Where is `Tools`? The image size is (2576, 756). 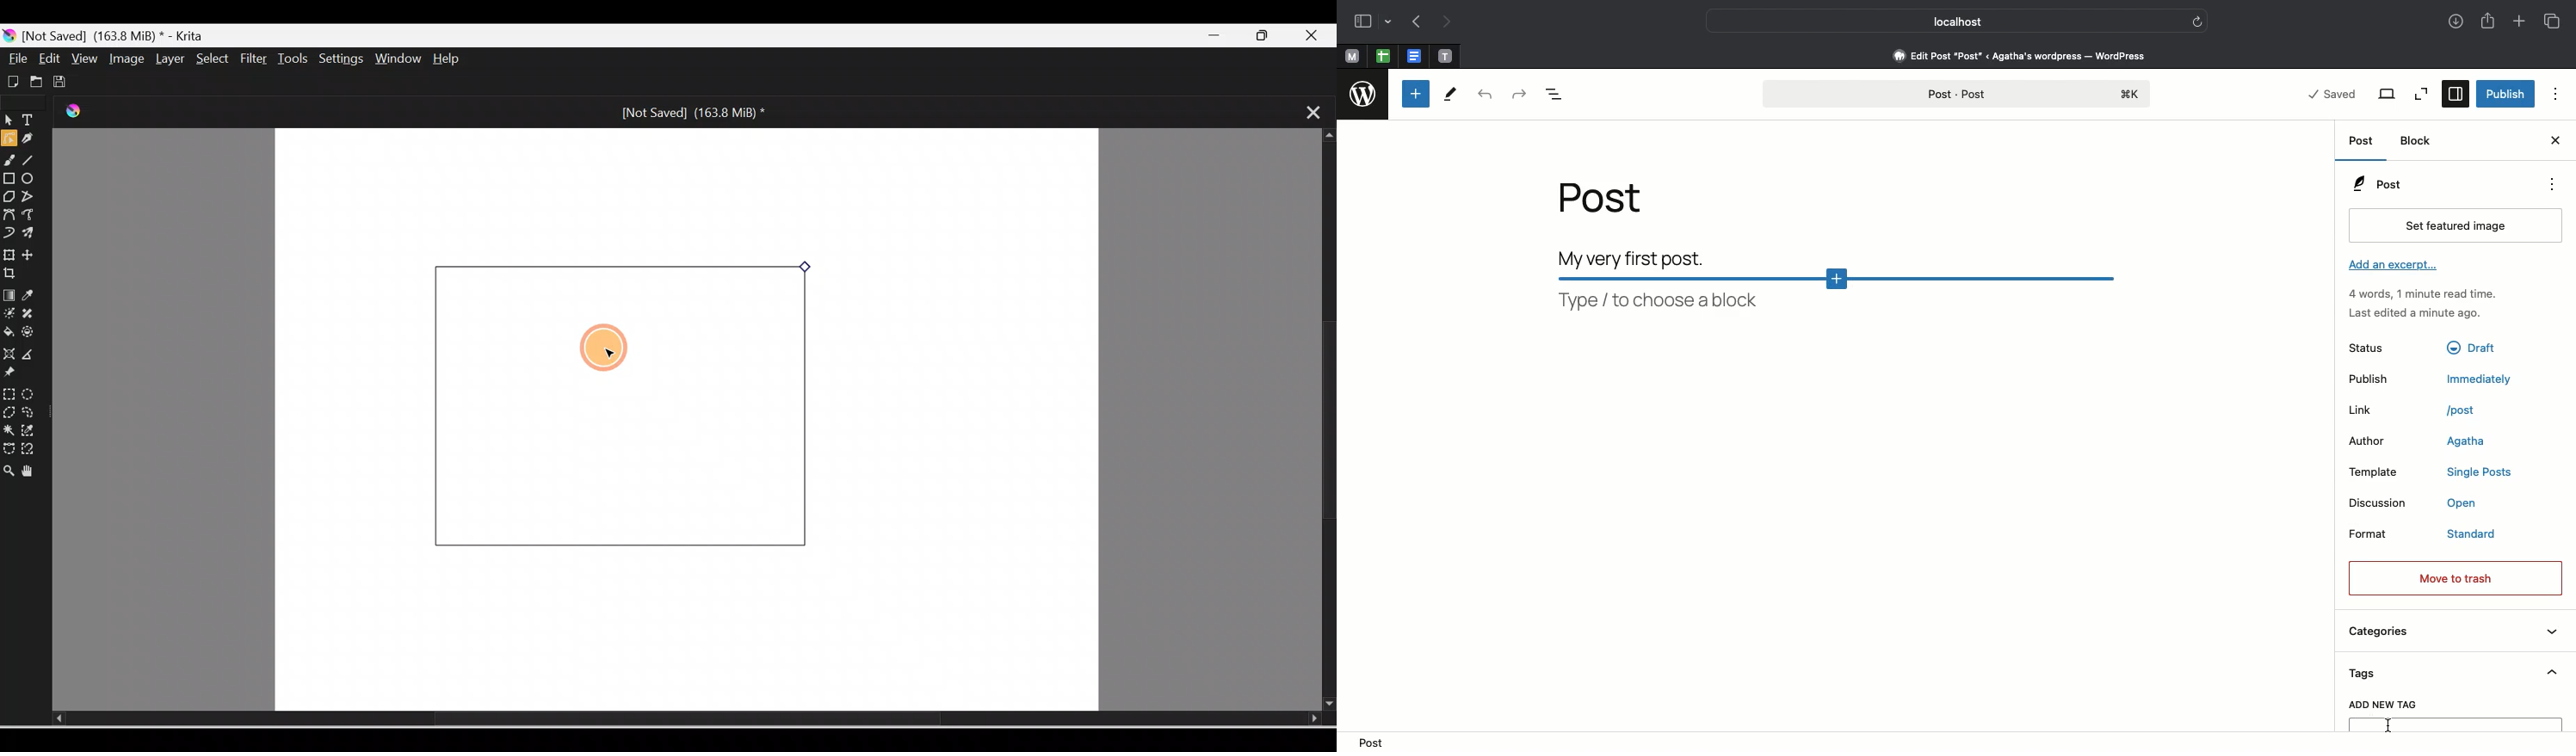
Tools is located at coordinates (295, 58).